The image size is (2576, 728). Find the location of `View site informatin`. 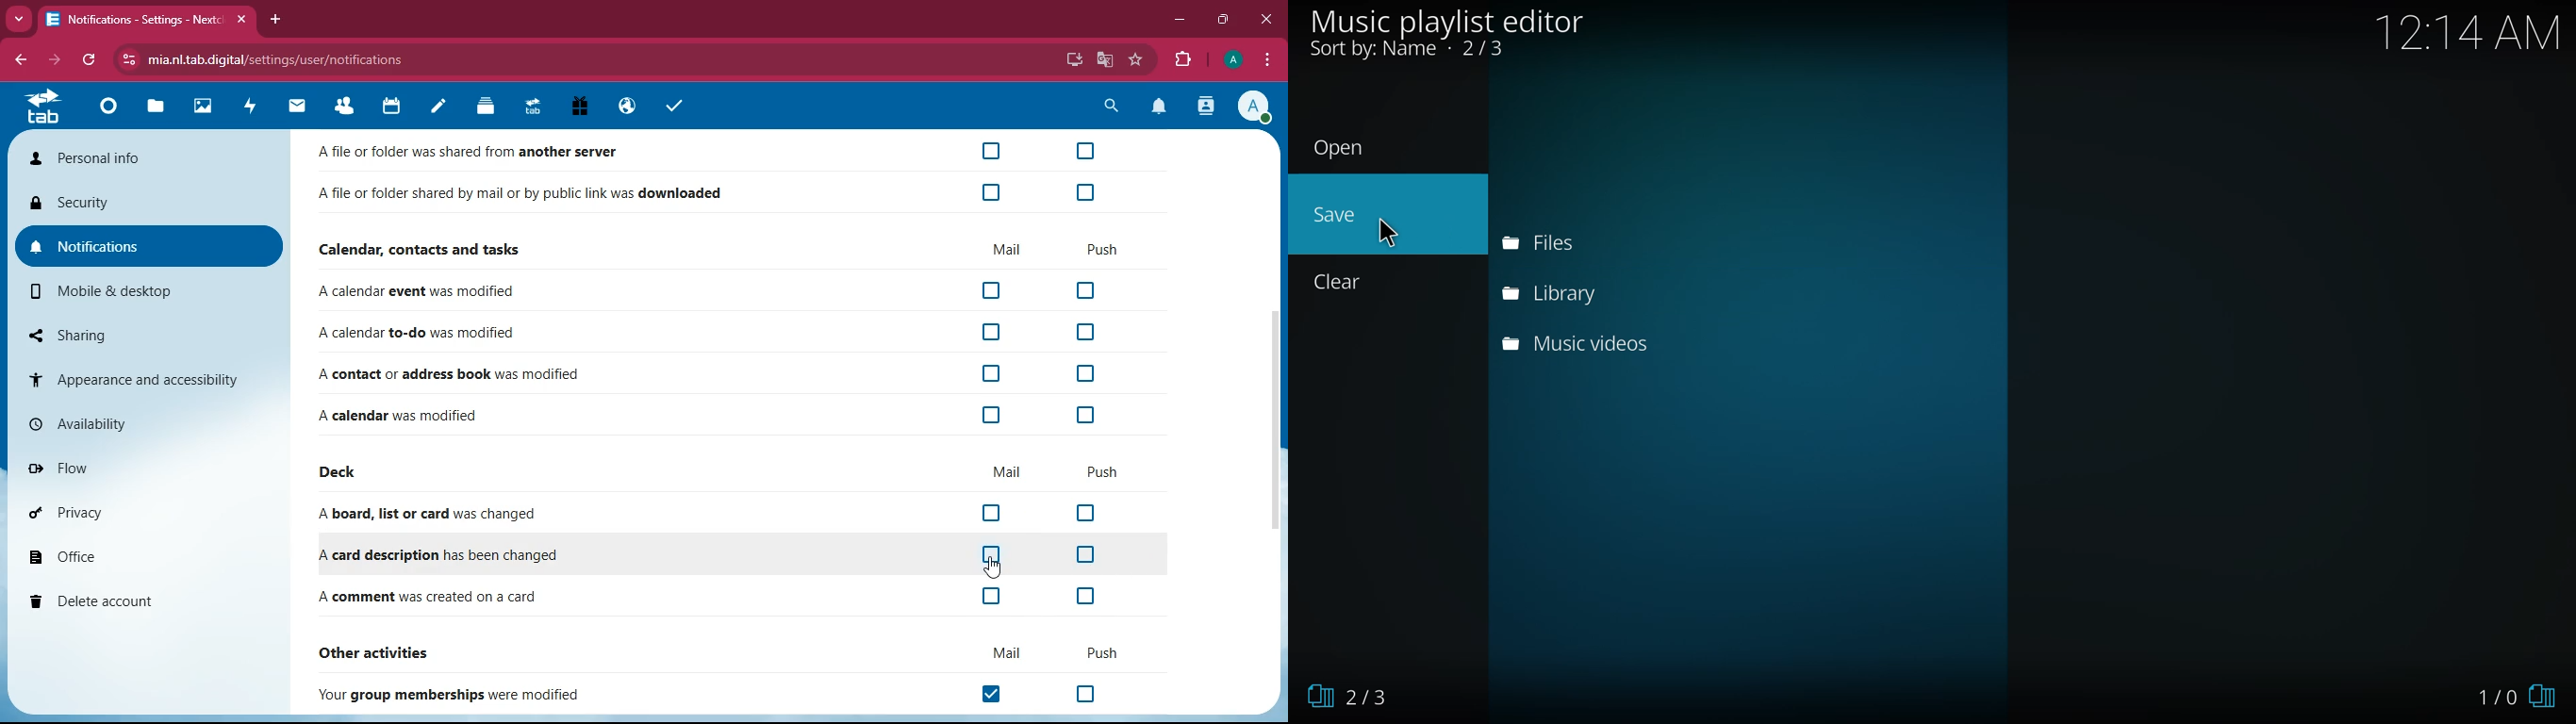

View site informatin is located at coordinates (125, 60).